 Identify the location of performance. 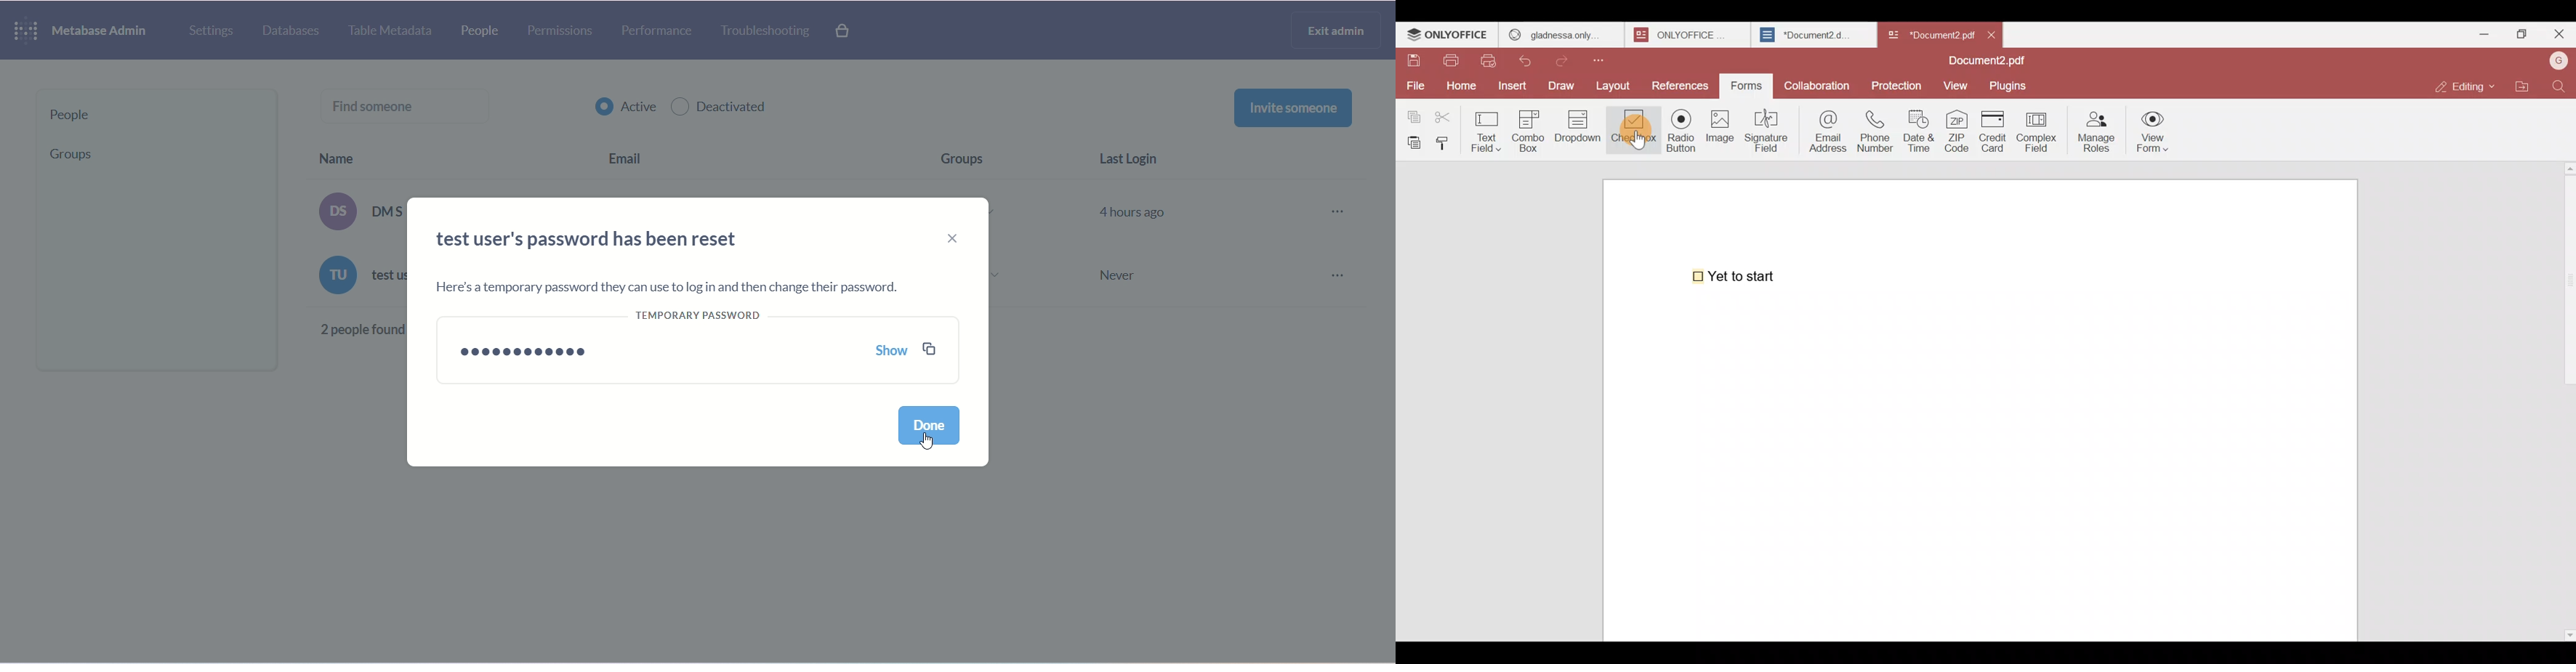
(659, 33).